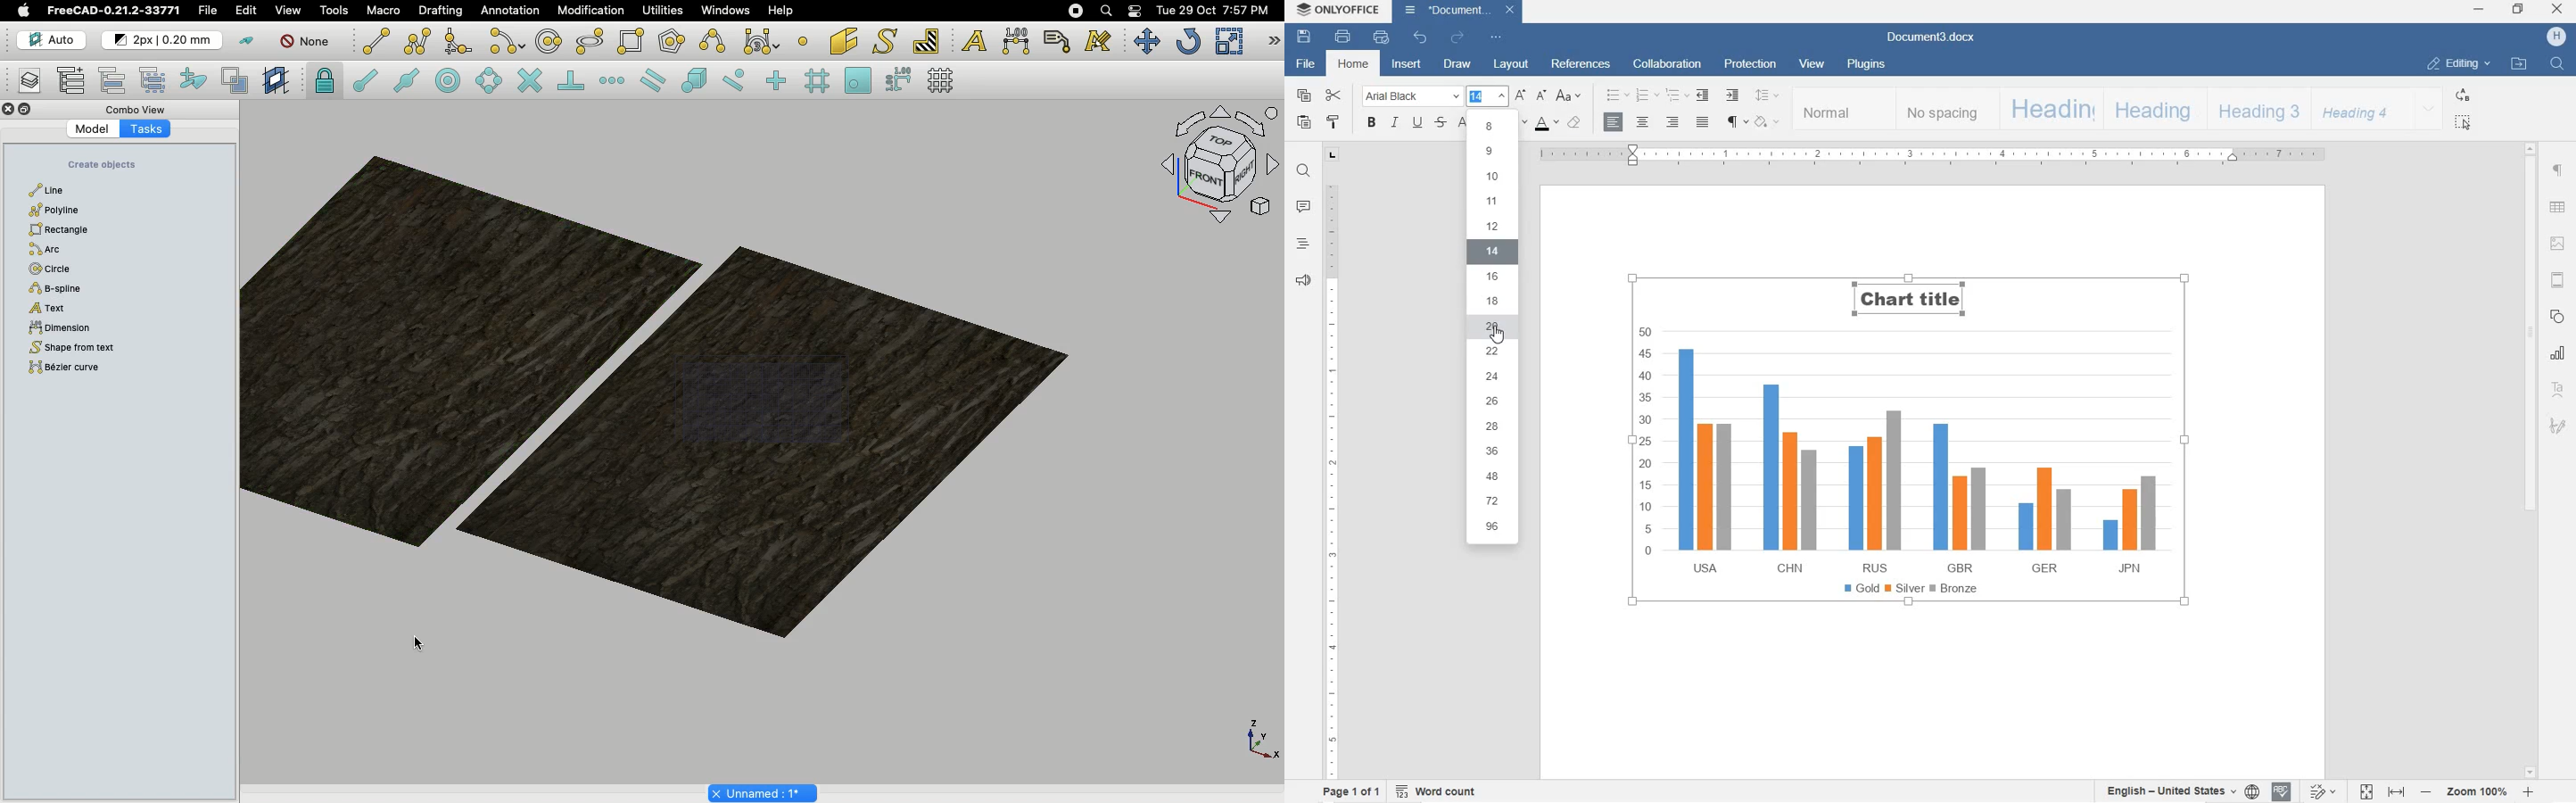 The image size is (2576, 812). What do you see at coordinates (1304, 172) in the screenshot?
I see `FIND` at bounding box center [1304, 172].